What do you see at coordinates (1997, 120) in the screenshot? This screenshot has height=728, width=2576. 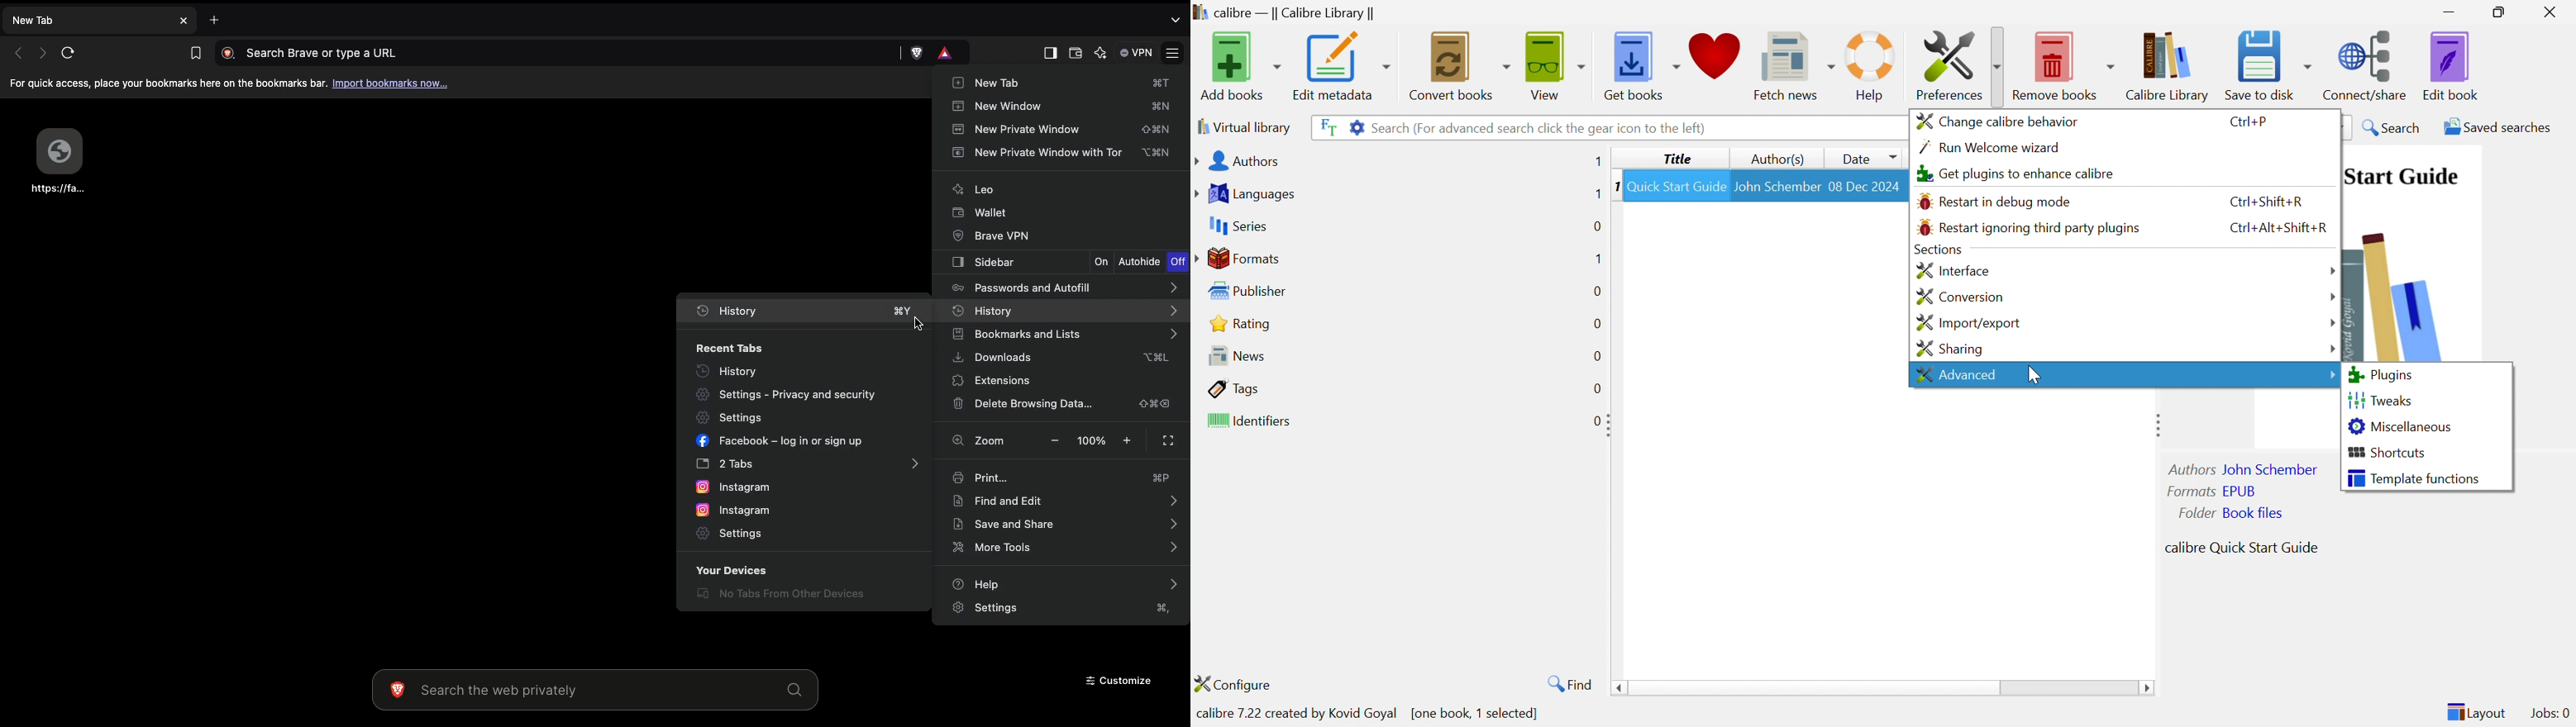 I see `Change calibre behaviour` at bounding box center [1997, 120].